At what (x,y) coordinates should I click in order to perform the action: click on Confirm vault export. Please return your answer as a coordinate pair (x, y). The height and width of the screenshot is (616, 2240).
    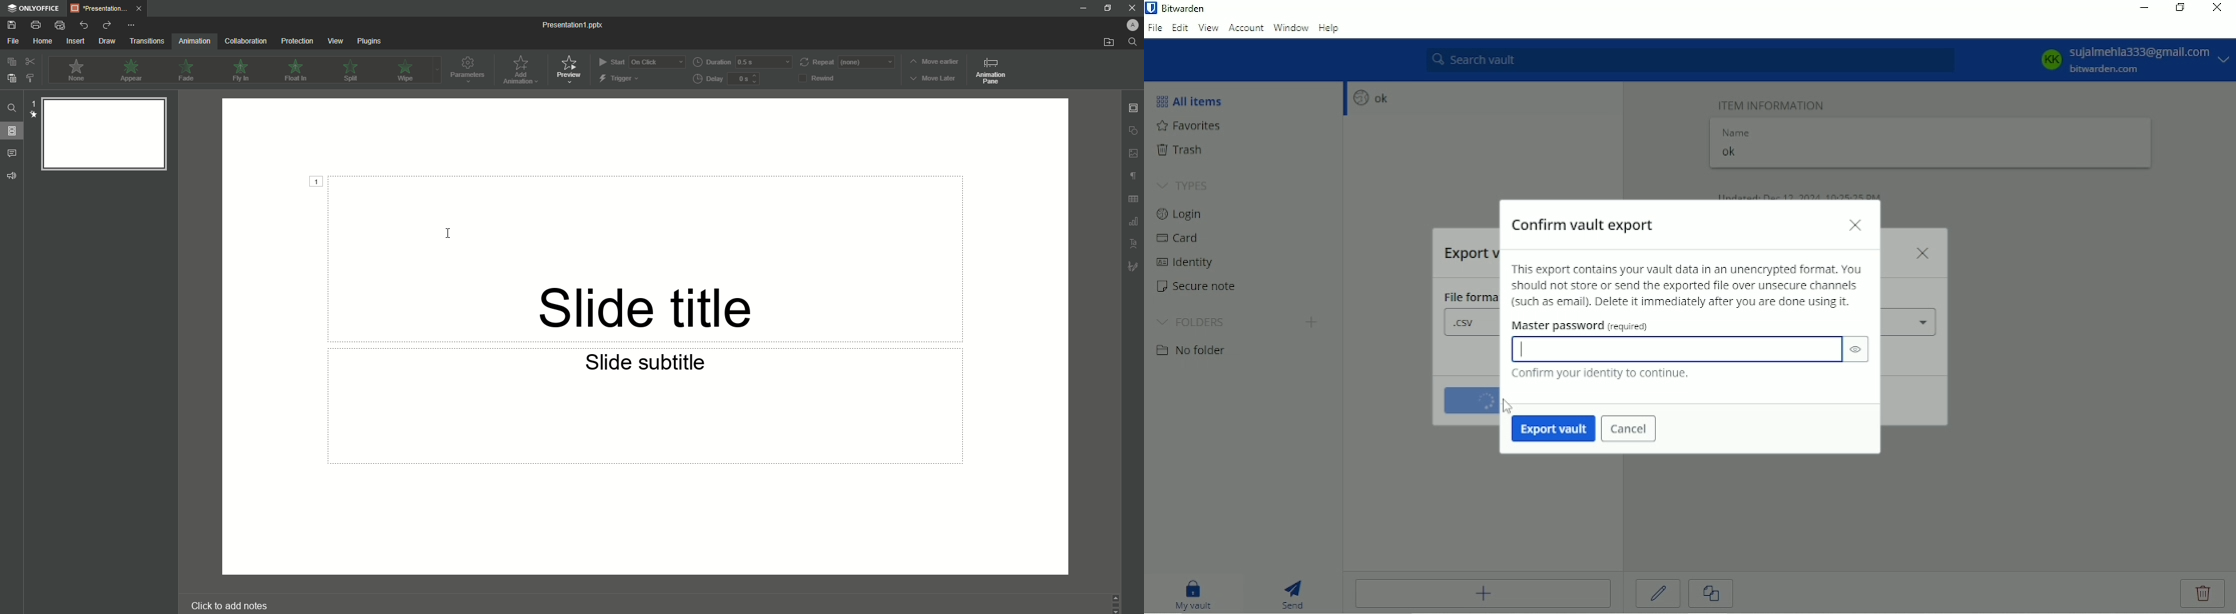
    Looking at the image, I should click on (1588, 223).